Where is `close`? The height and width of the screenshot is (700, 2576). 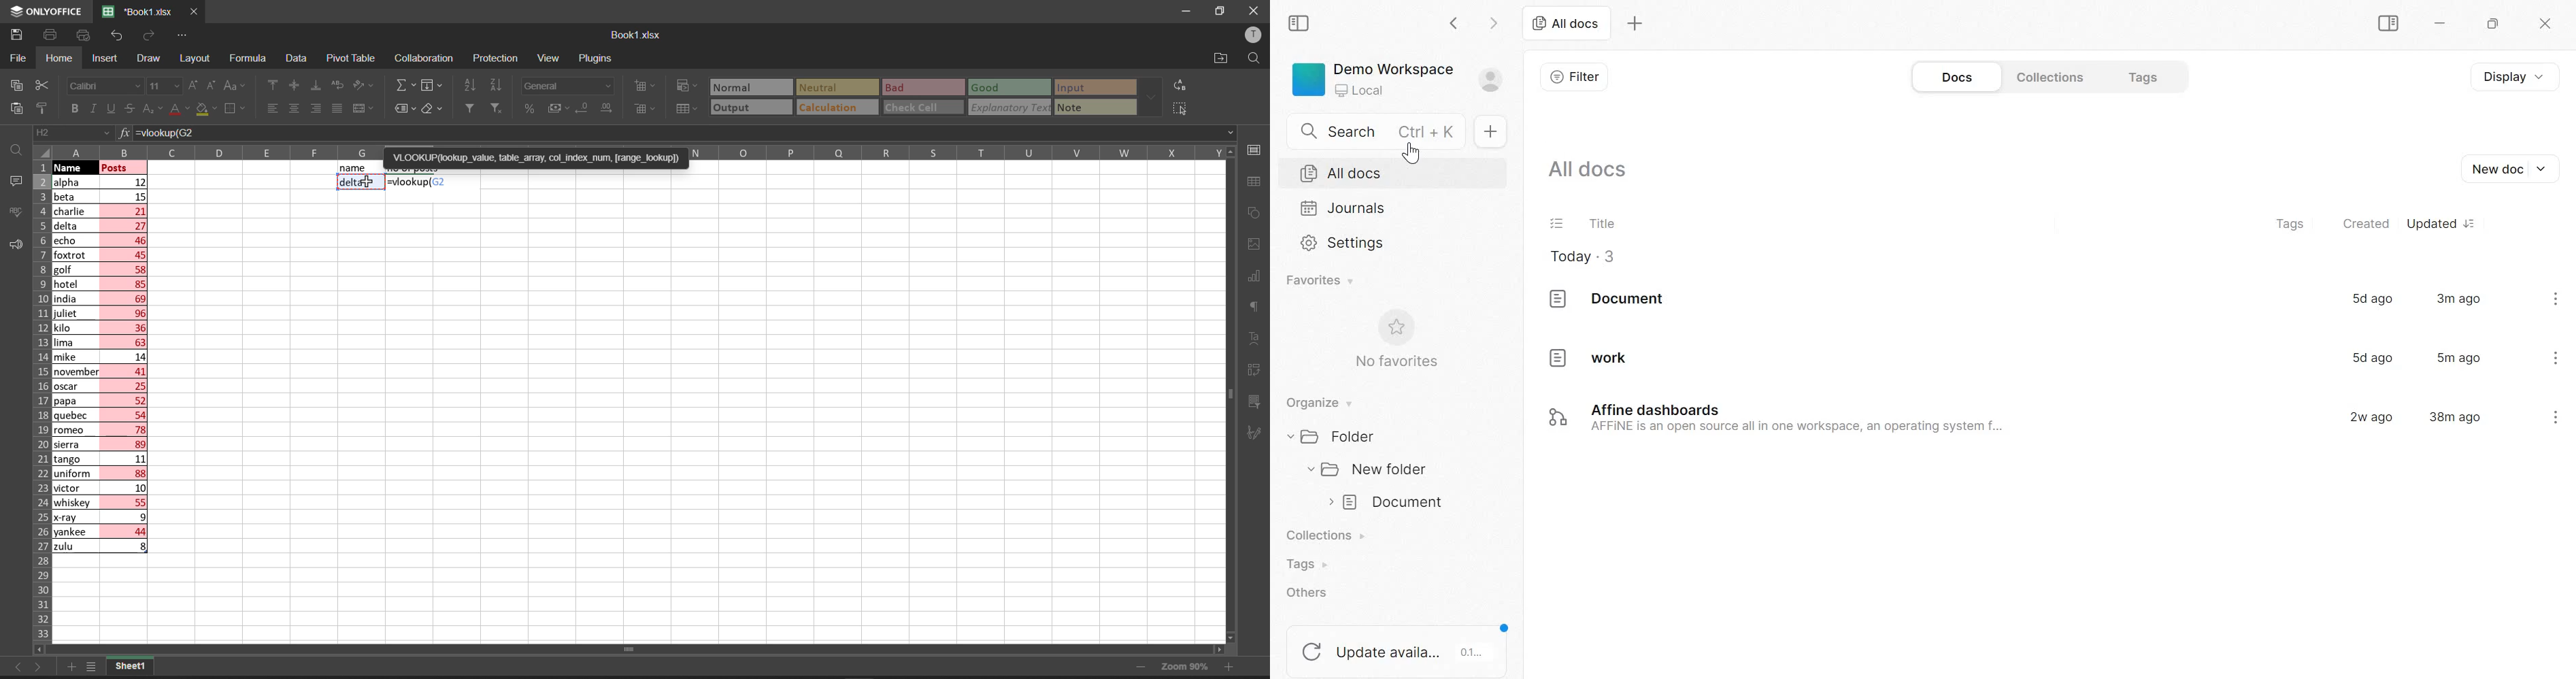
close is located at coordinates (1252, 11).